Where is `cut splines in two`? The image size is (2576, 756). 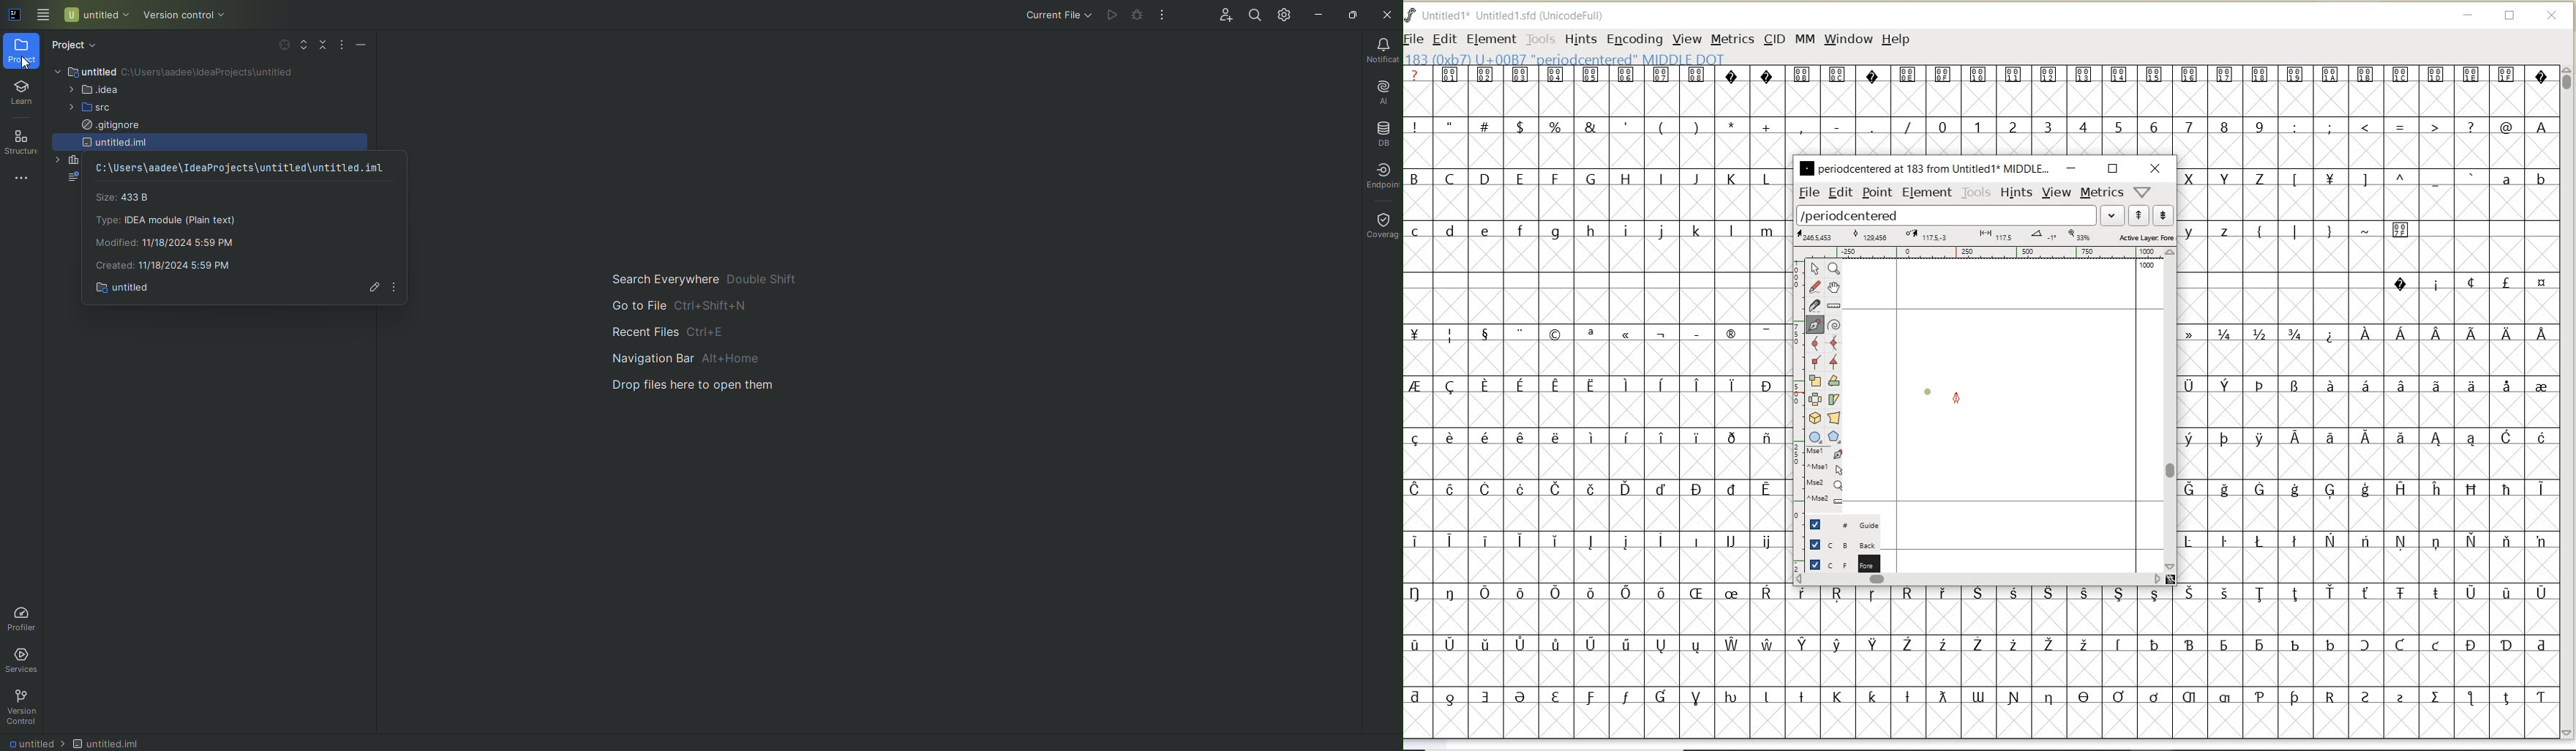 cut splines in two is located at coordinates (1814, 305).